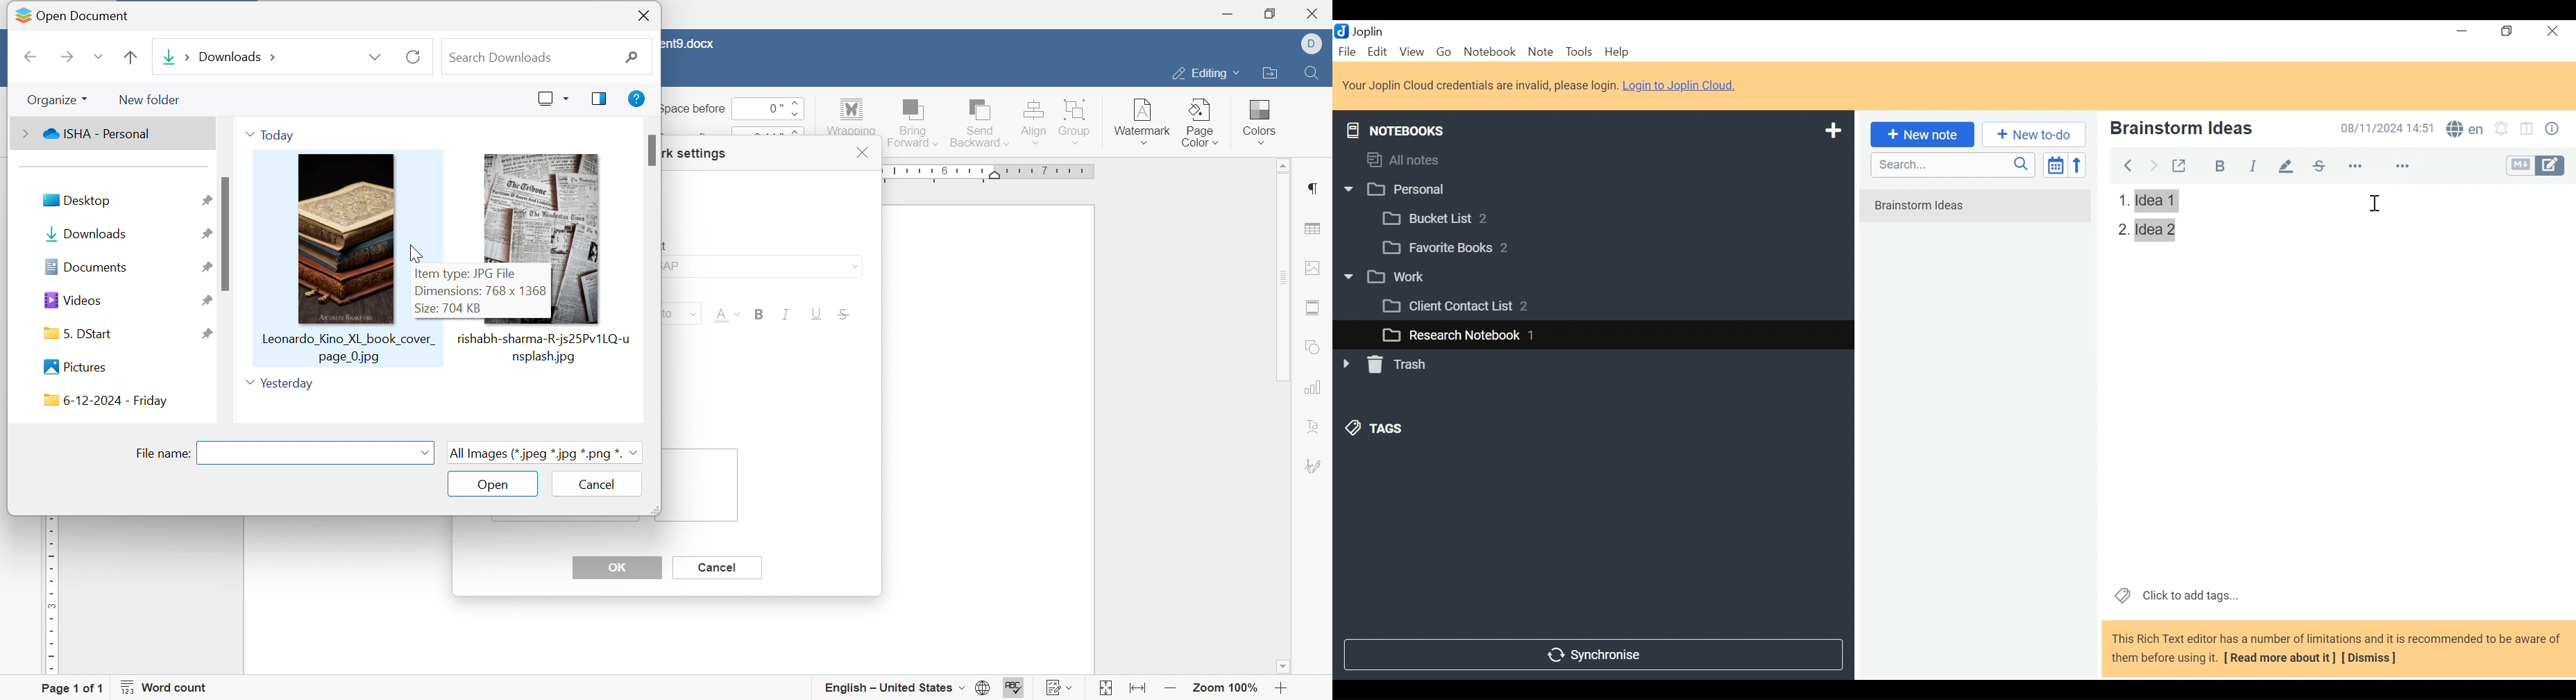 This screenshot has height=700, width=2576. Describe the element at coordinates (1400, 364) in the screenshot. I see `» [ Trash` at that location.